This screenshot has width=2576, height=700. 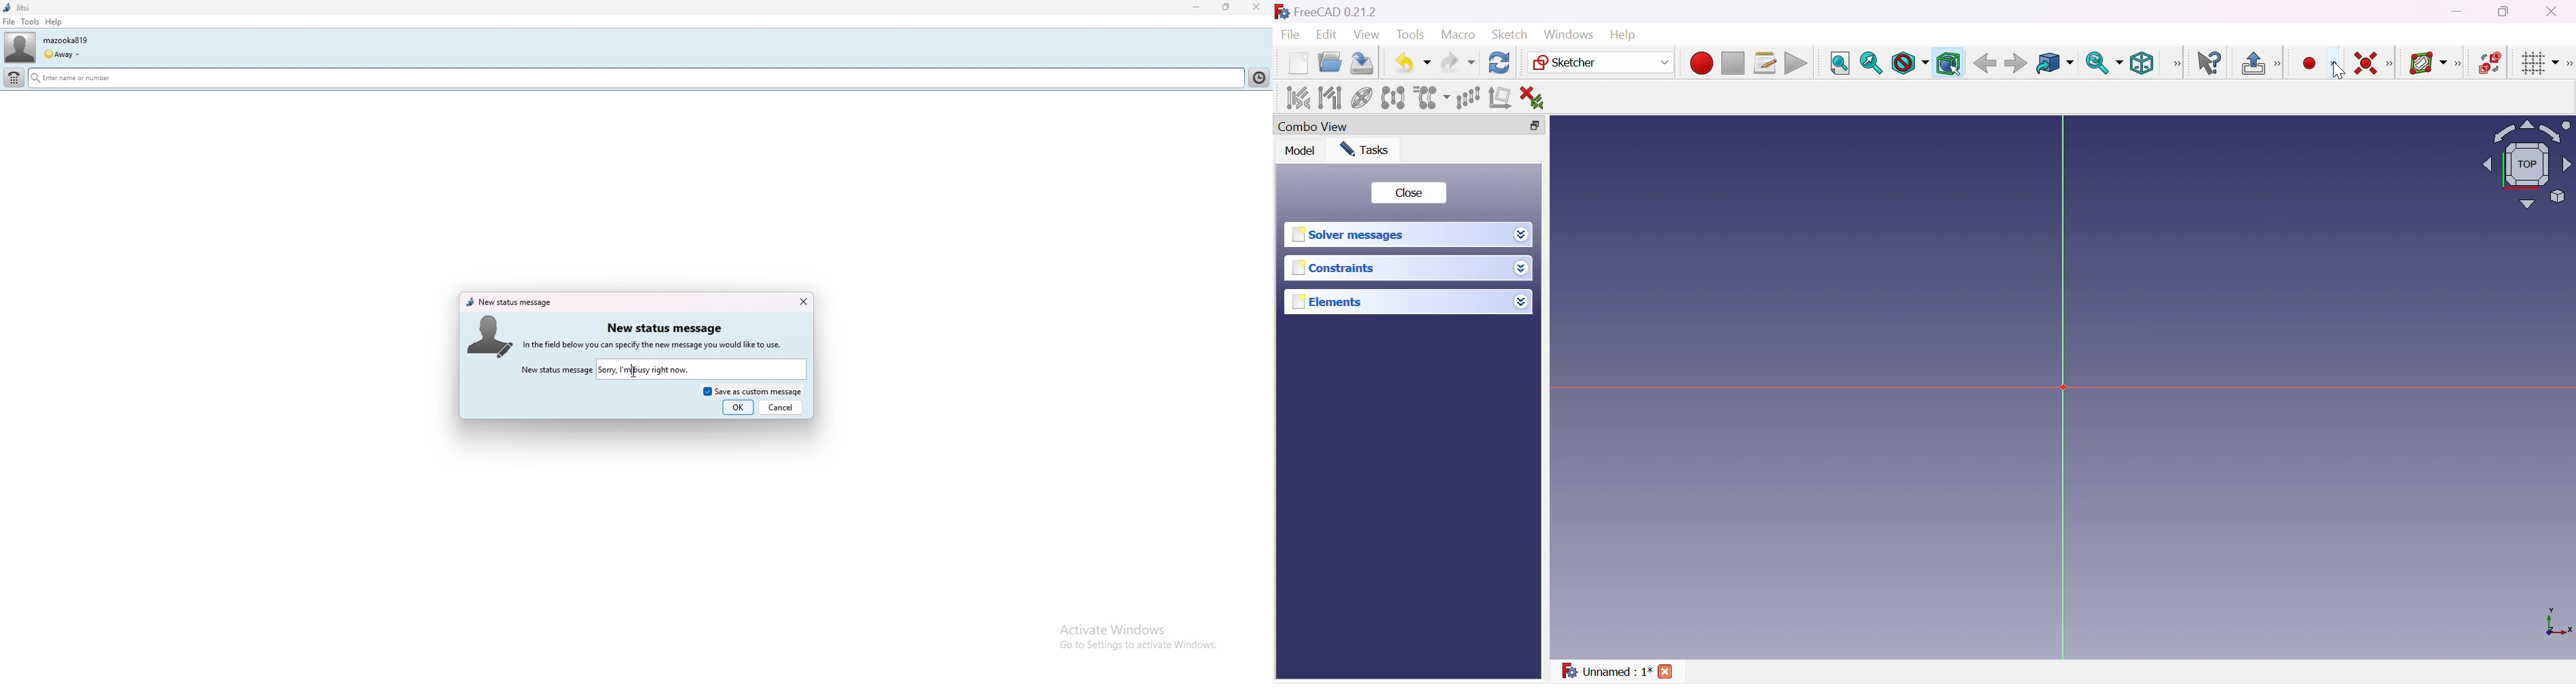 What do you see at coordinates (1766, 62) in the screenshot?
I see `Macros...` at bounding box center [1766, 62].